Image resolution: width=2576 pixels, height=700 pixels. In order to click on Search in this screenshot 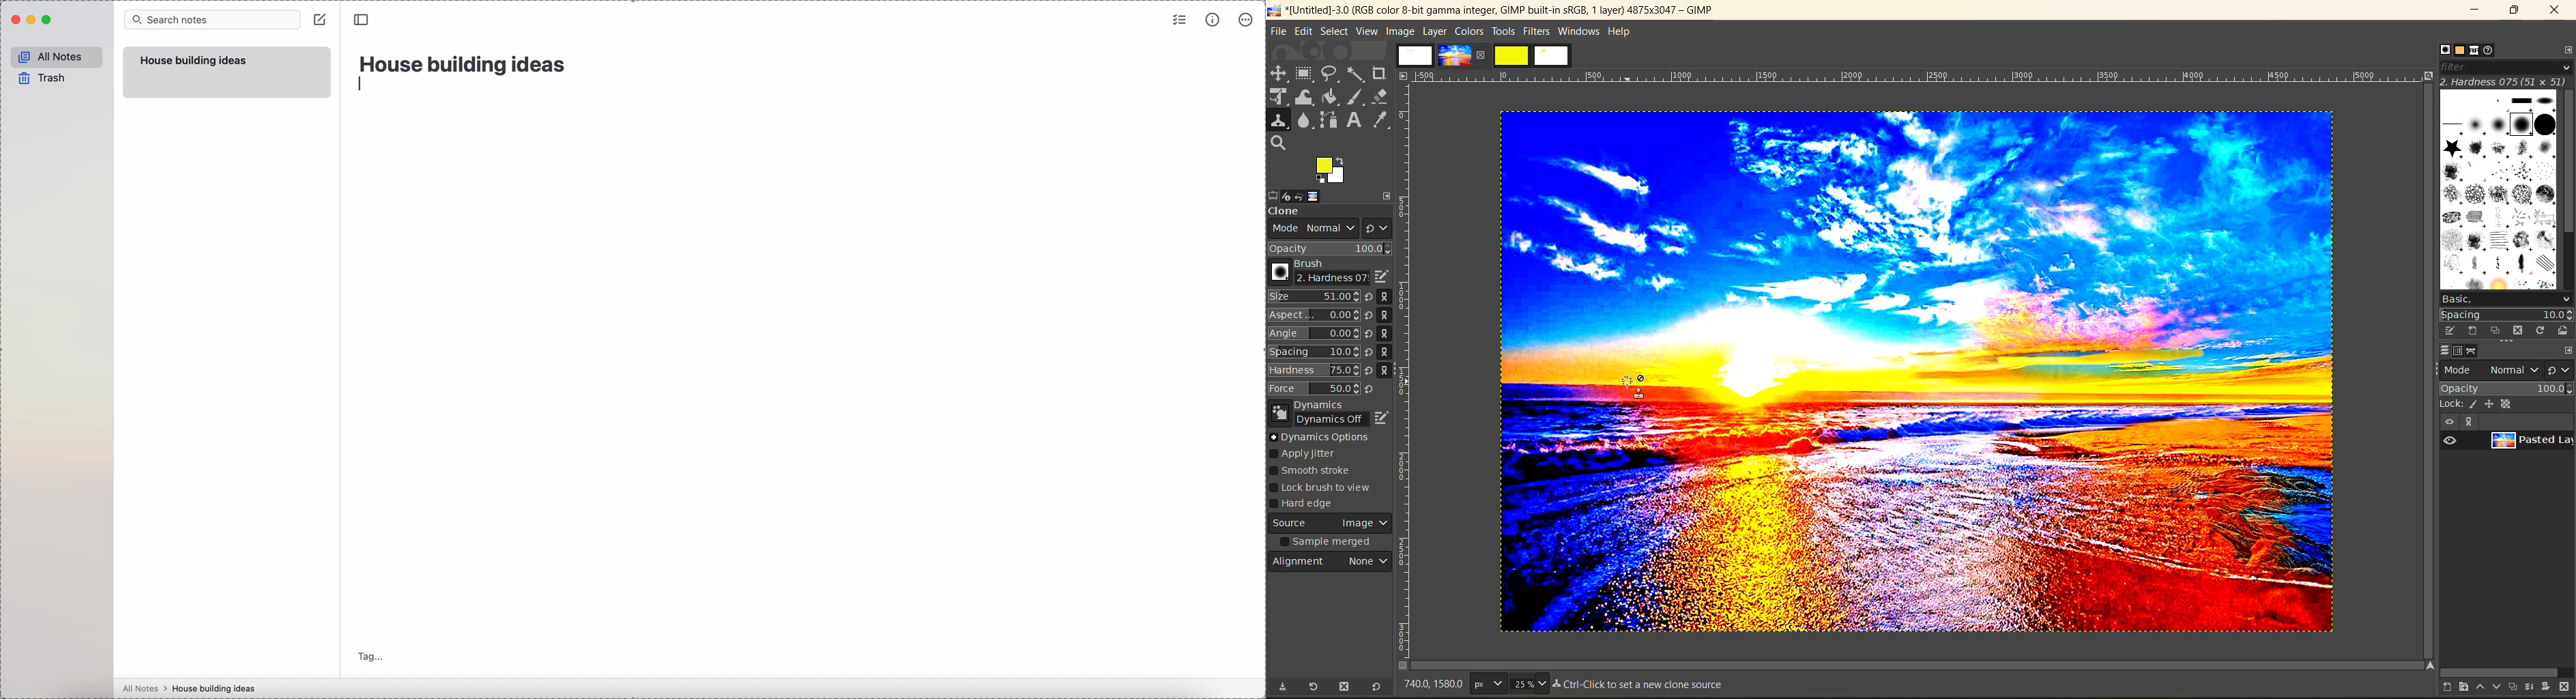, I will do `click(1279, 143)`.